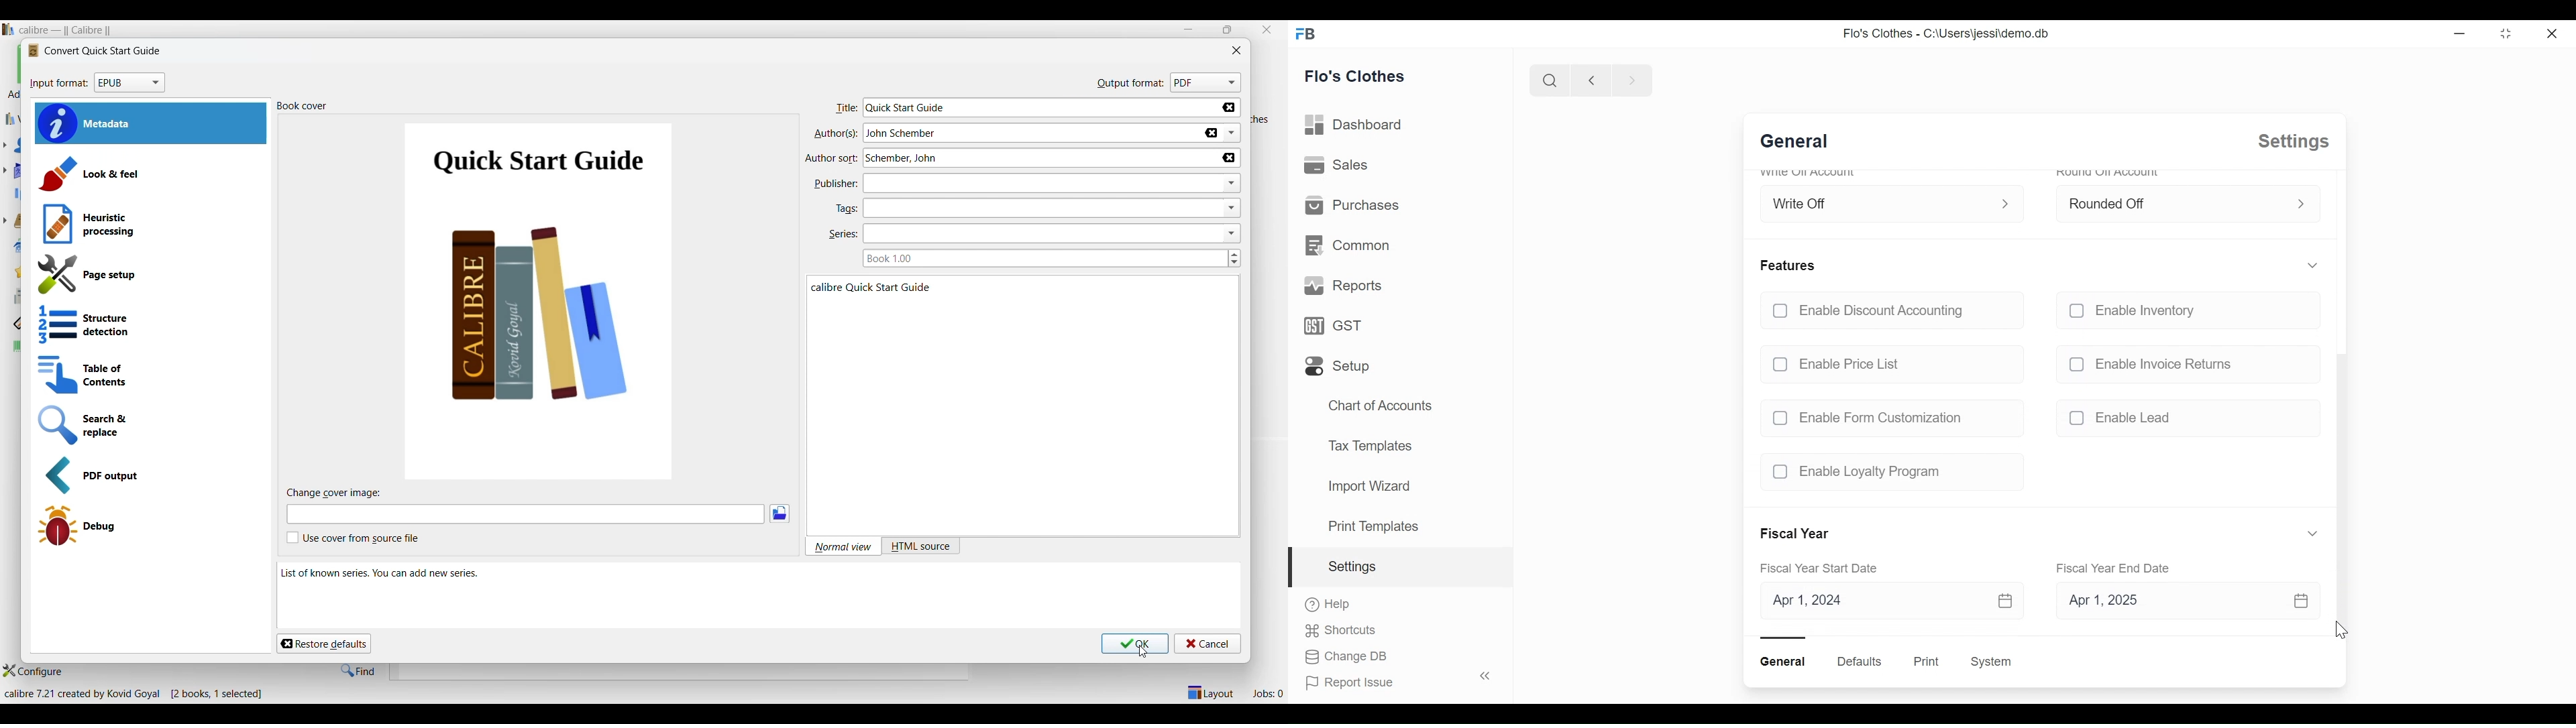 The image size is (2576, 728). Describe the element at coordinates (2340, 493) in the screenshot. I see `Vertical scroll bar` at that location.